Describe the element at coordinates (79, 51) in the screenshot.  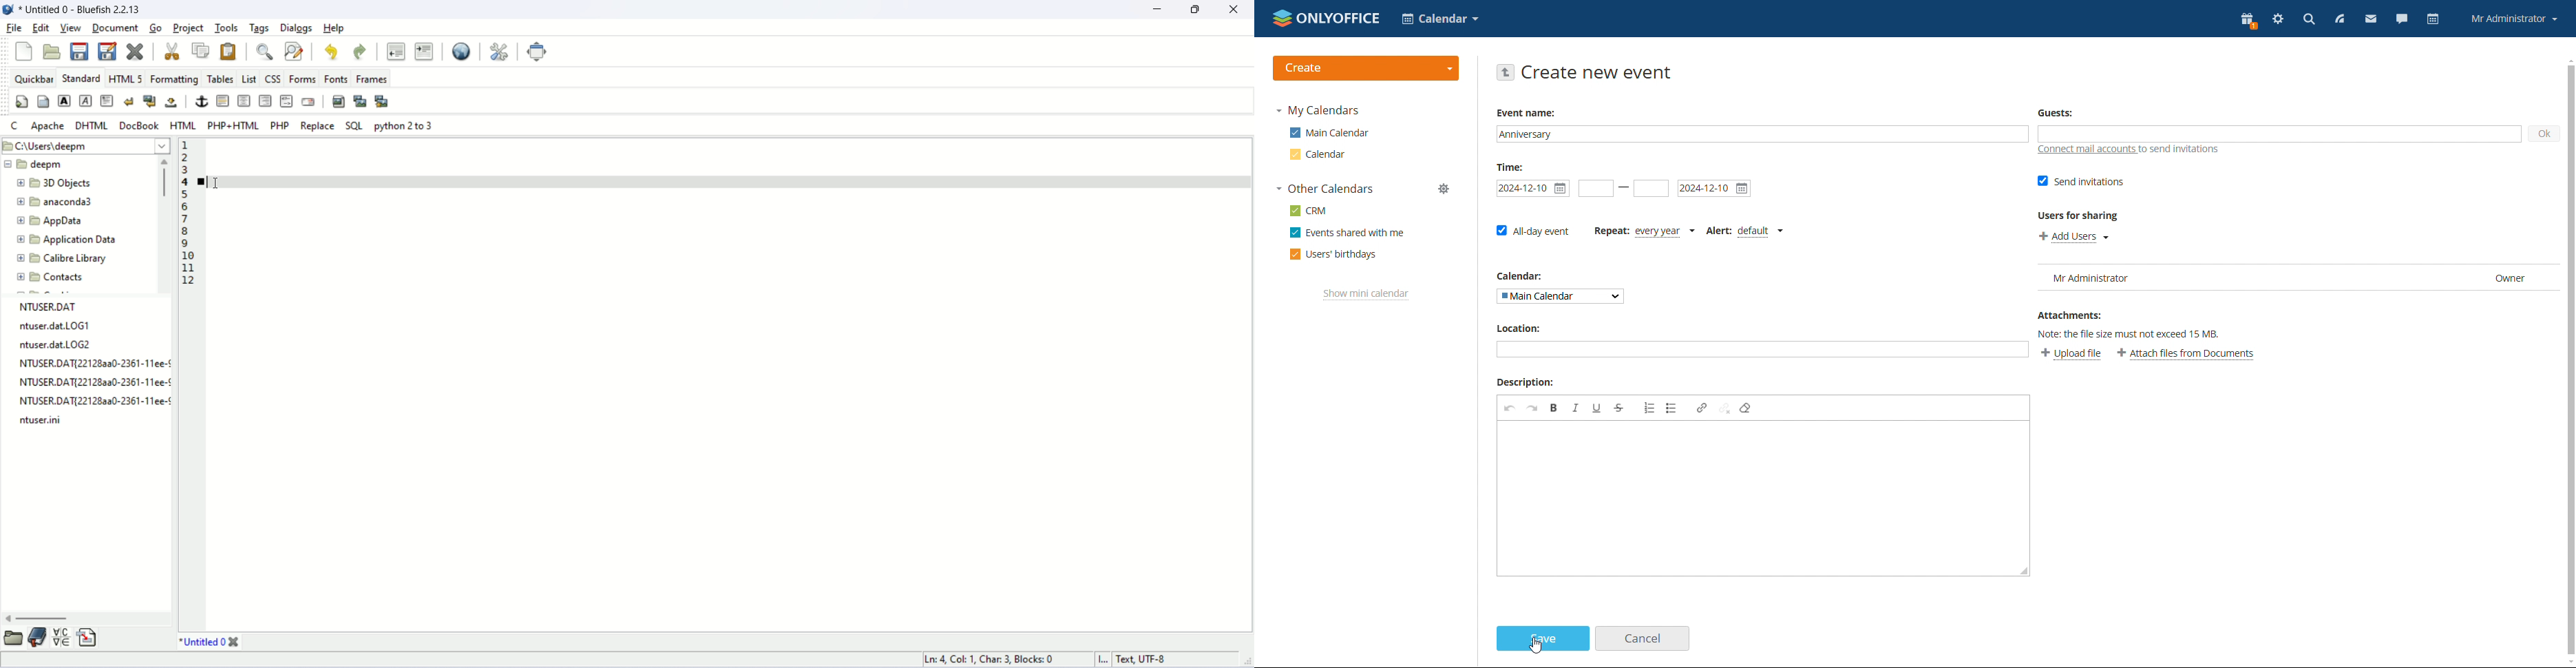
I see `save current file` at that location.